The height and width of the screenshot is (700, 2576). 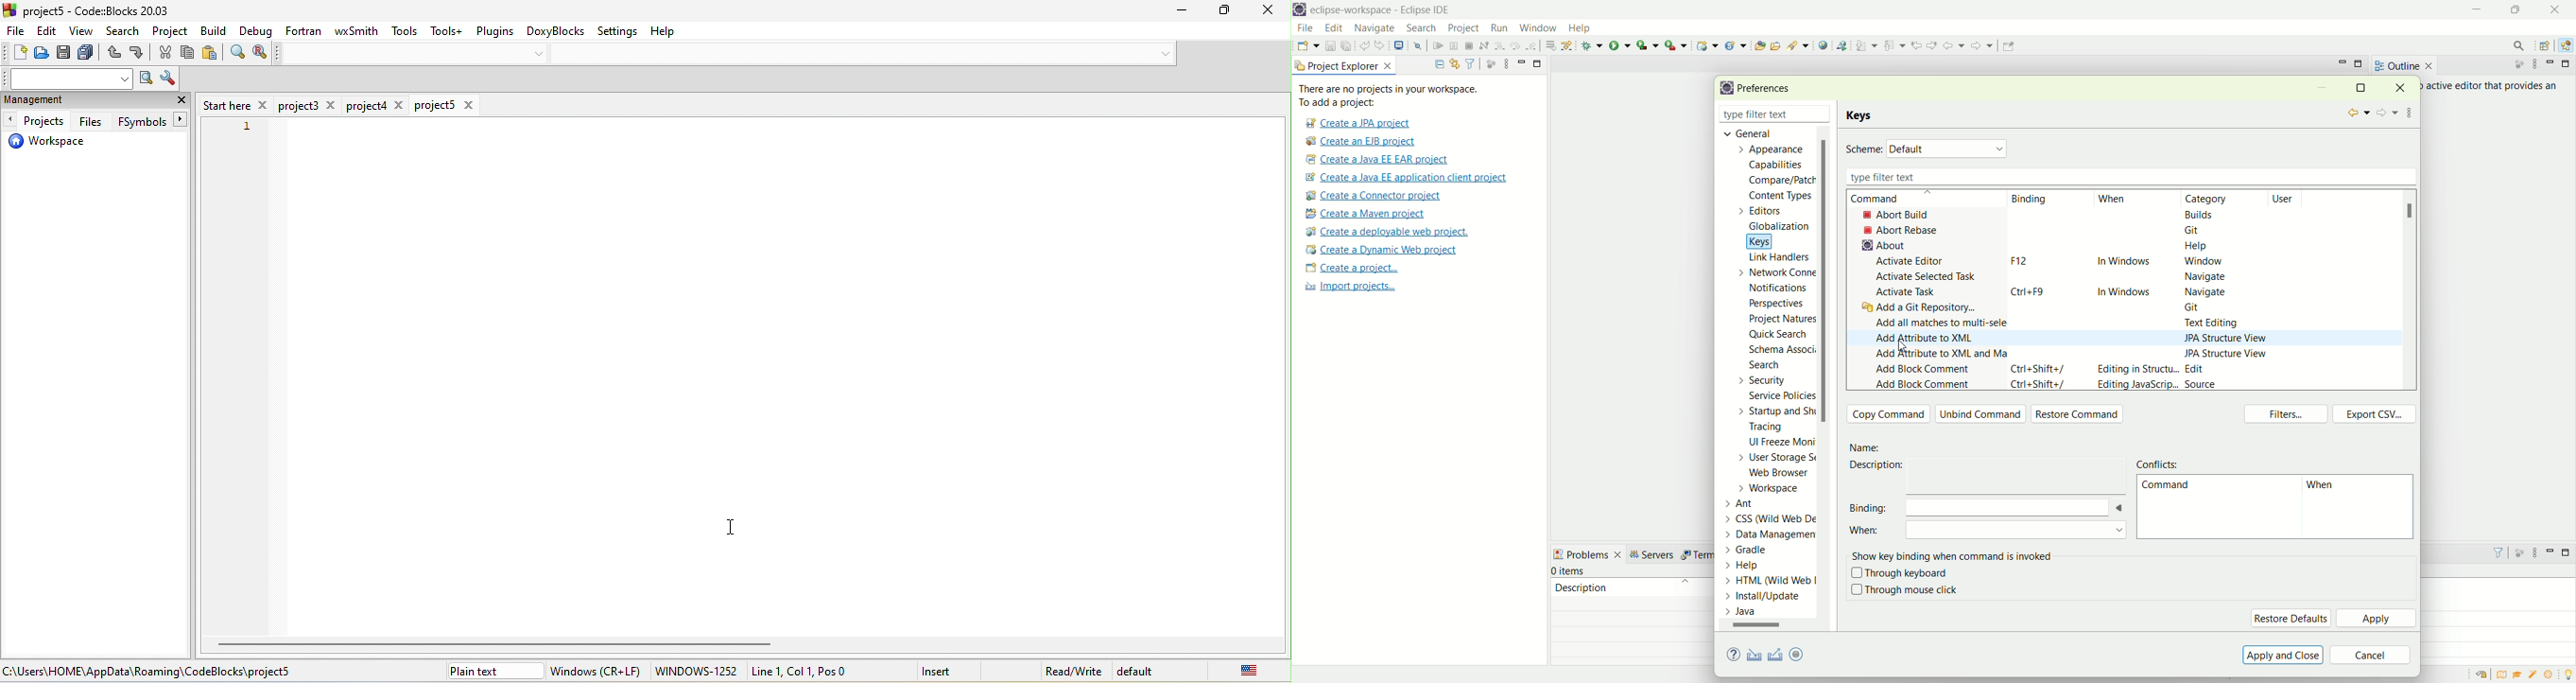 What do you see at coordinates (500, 643) in the screenshot?
I see `horizontal scroll bar` at bounding box center [500, 643].